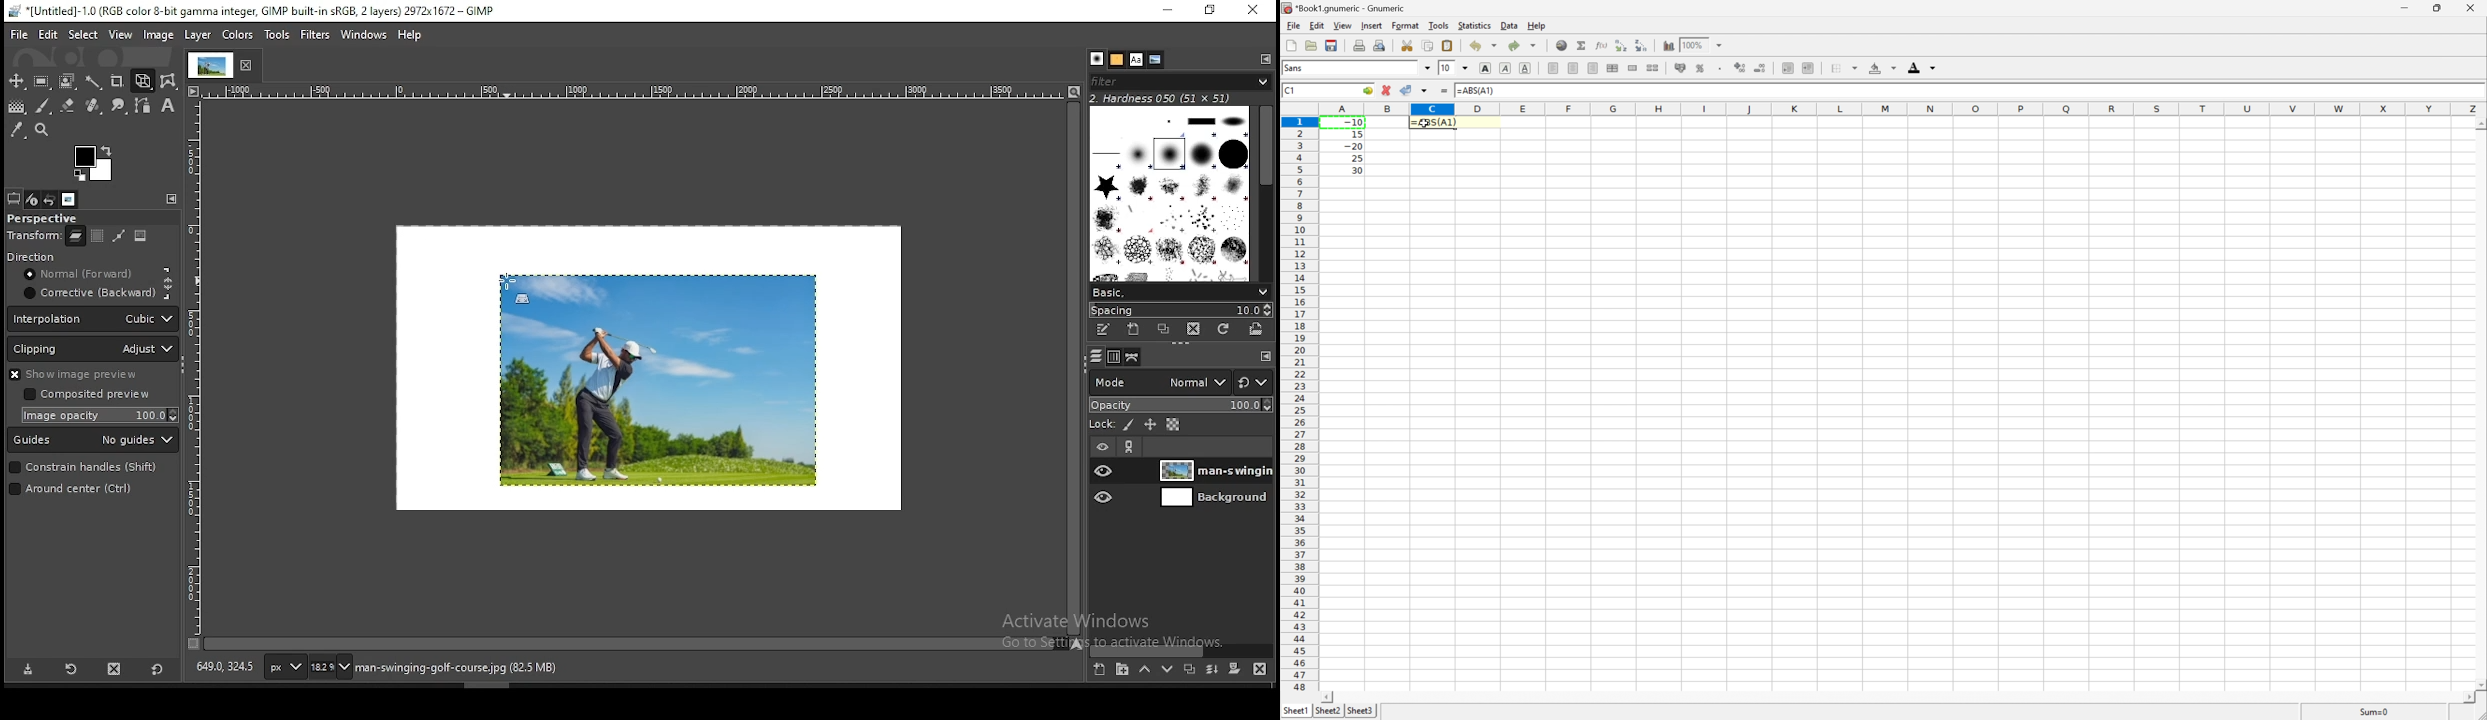  I want to click on bold, so click(1483, 67).